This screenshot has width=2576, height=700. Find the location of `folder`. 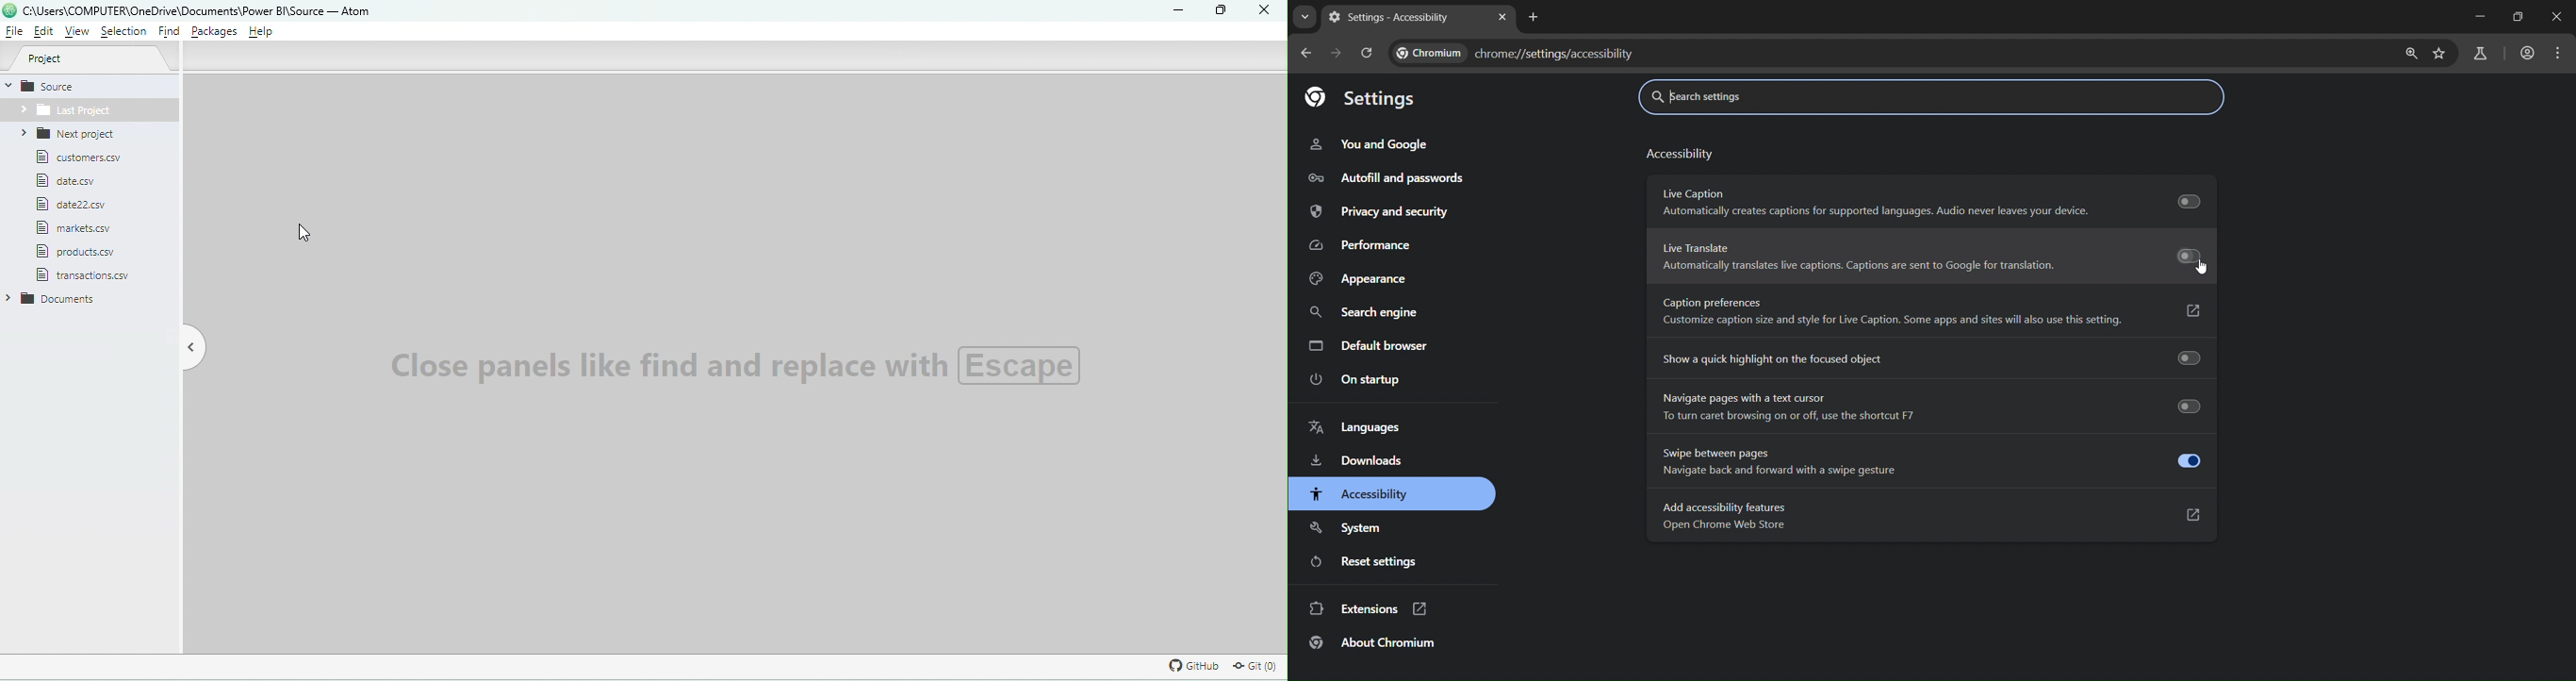

folder is located at coordinates (77, 276).